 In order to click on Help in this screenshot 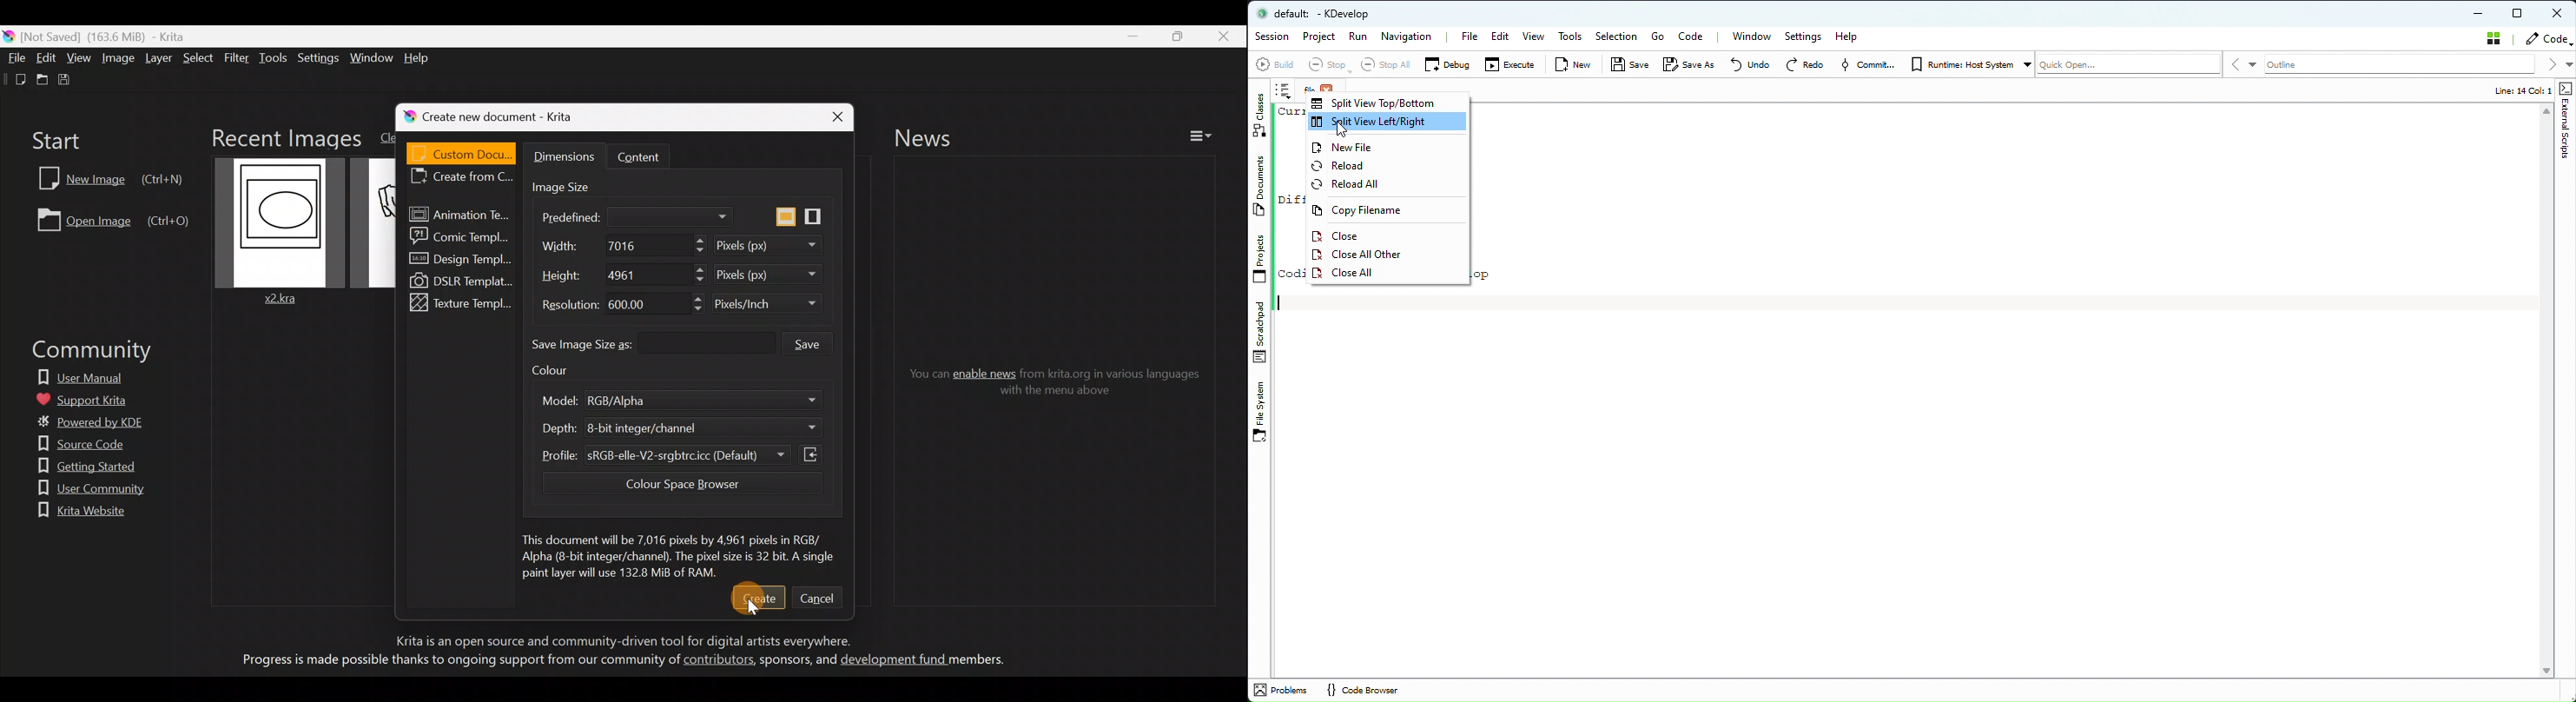, I will do `click(421, 58)`.